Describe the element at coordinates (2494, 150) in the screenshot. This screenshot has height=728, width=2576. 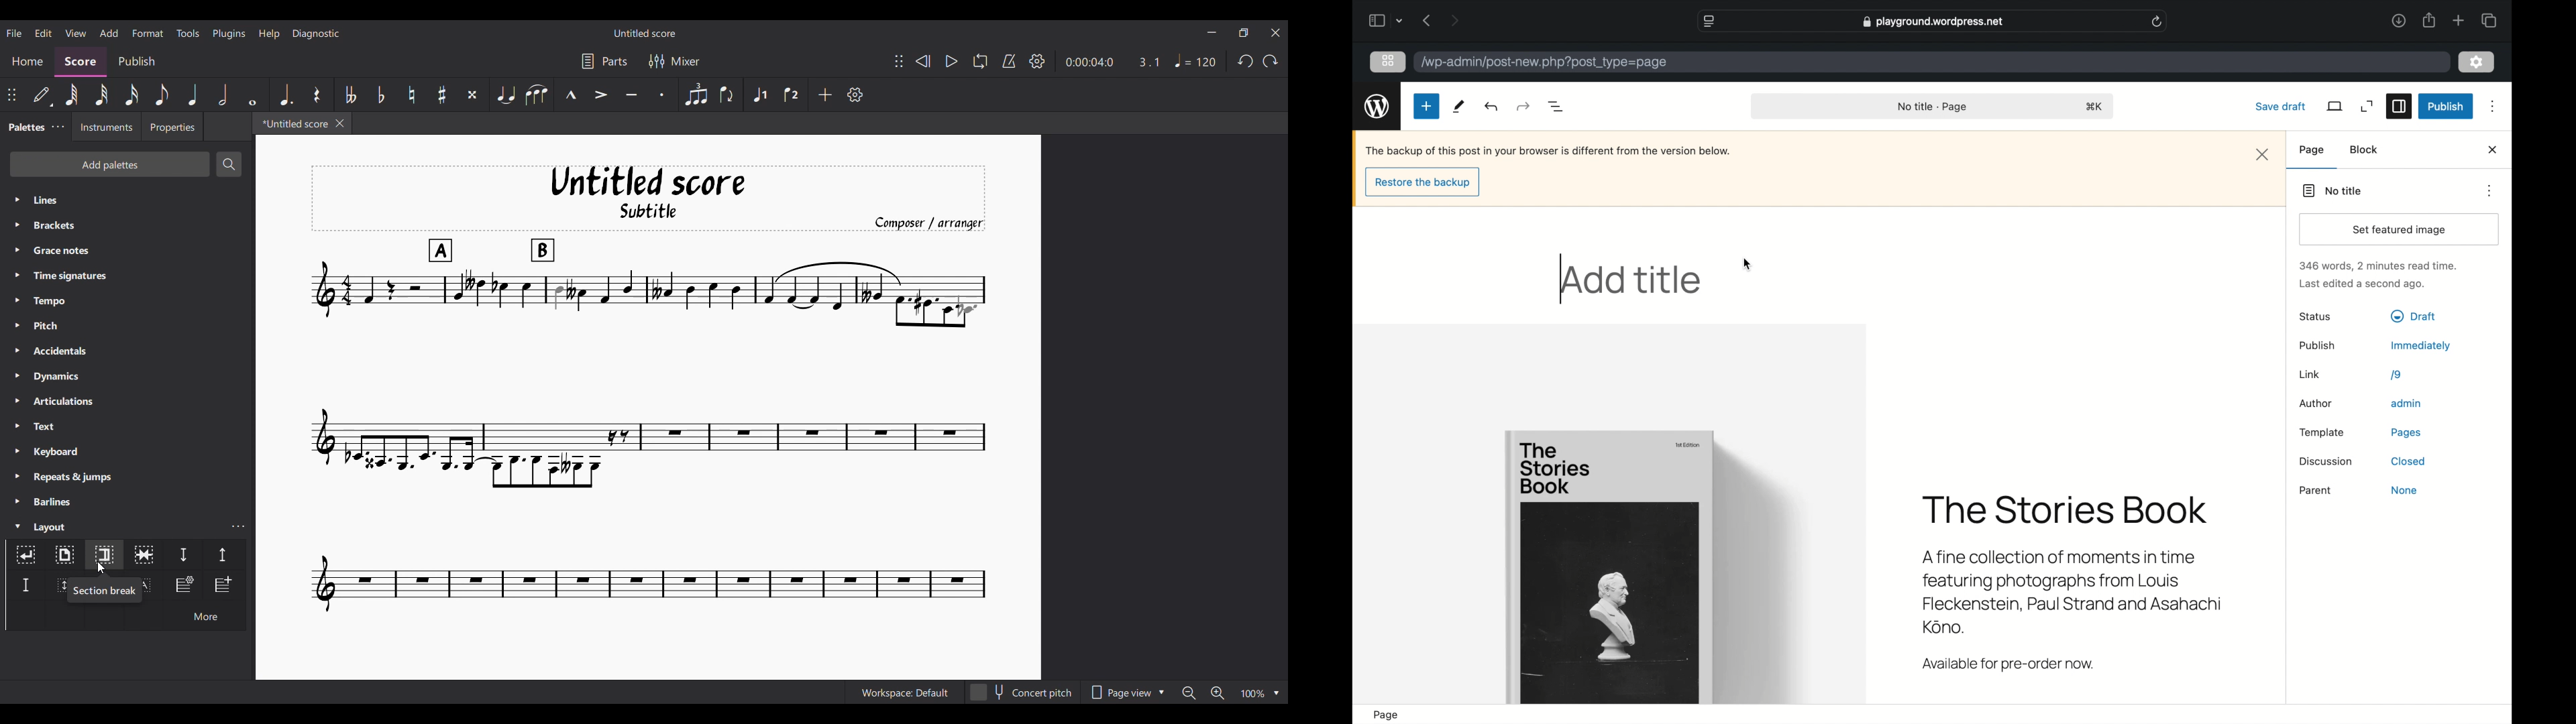
I see `close` at that location.